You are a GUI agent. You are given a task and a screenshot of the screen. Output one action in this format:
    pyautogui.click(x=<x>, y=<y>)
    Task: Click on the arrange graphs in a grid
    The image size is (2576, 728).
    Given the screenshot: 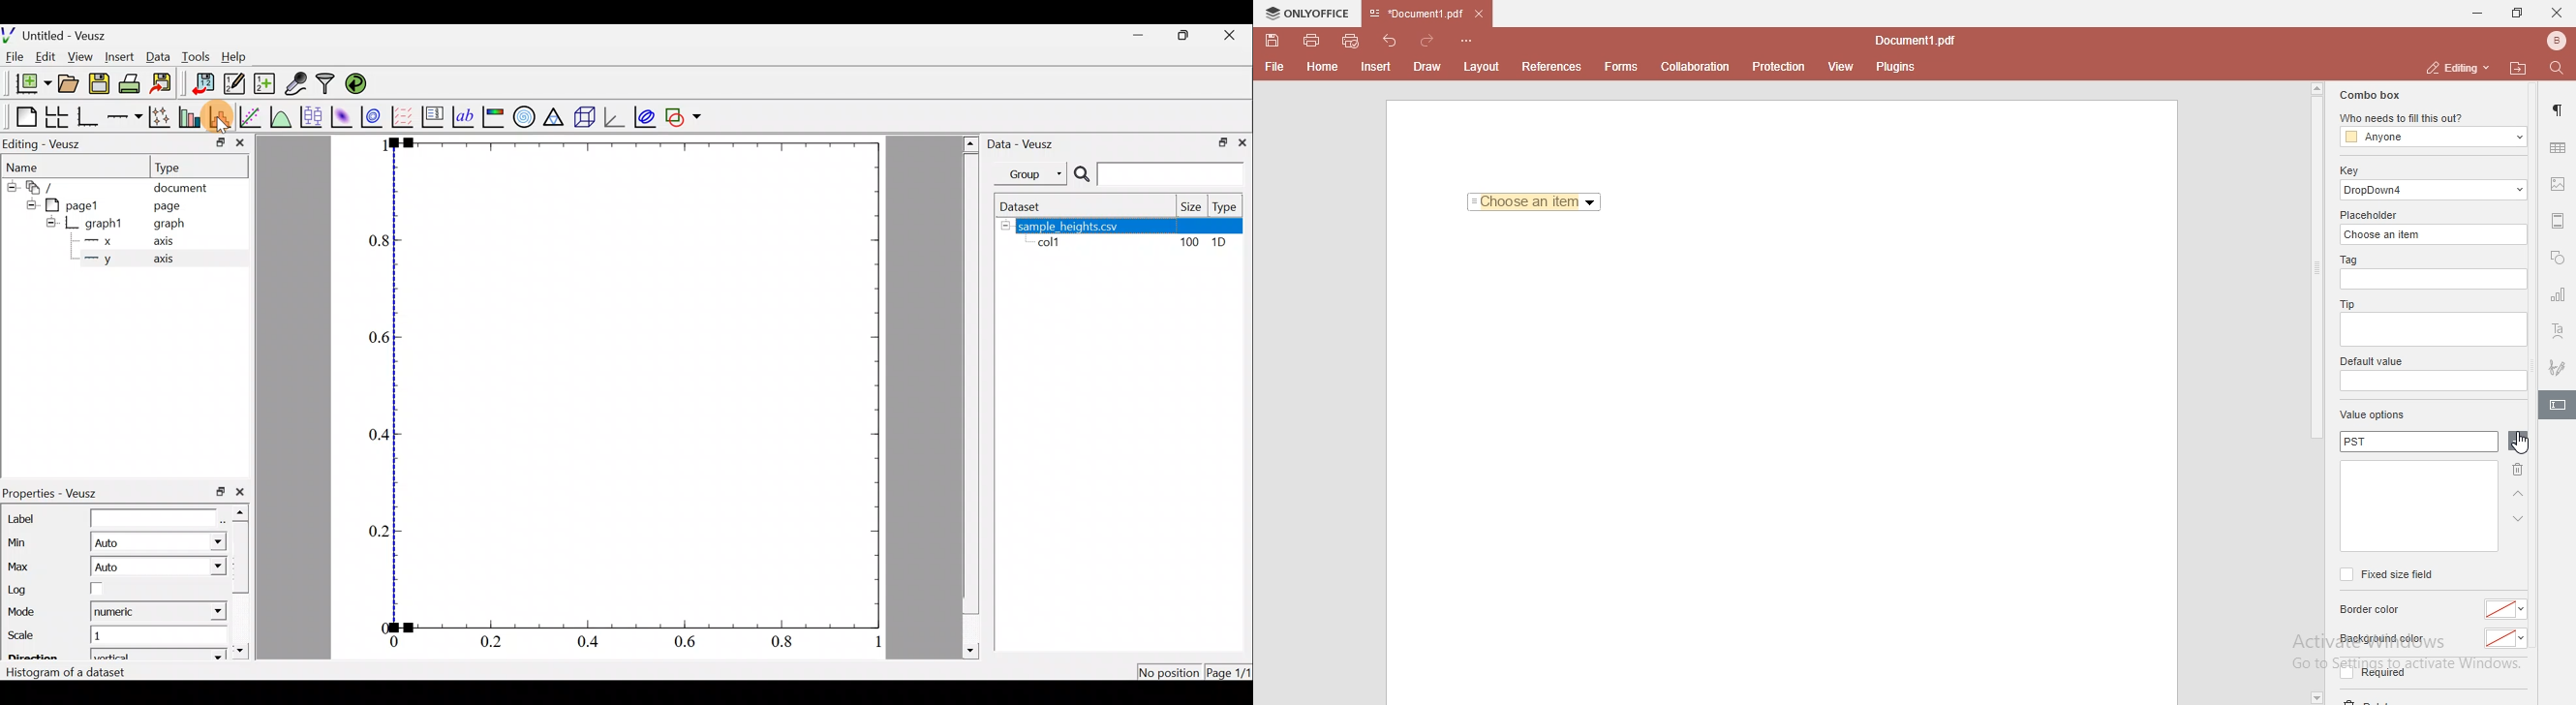 What is the action you would take?
    pyautogui.click(x=57, y=115)
    